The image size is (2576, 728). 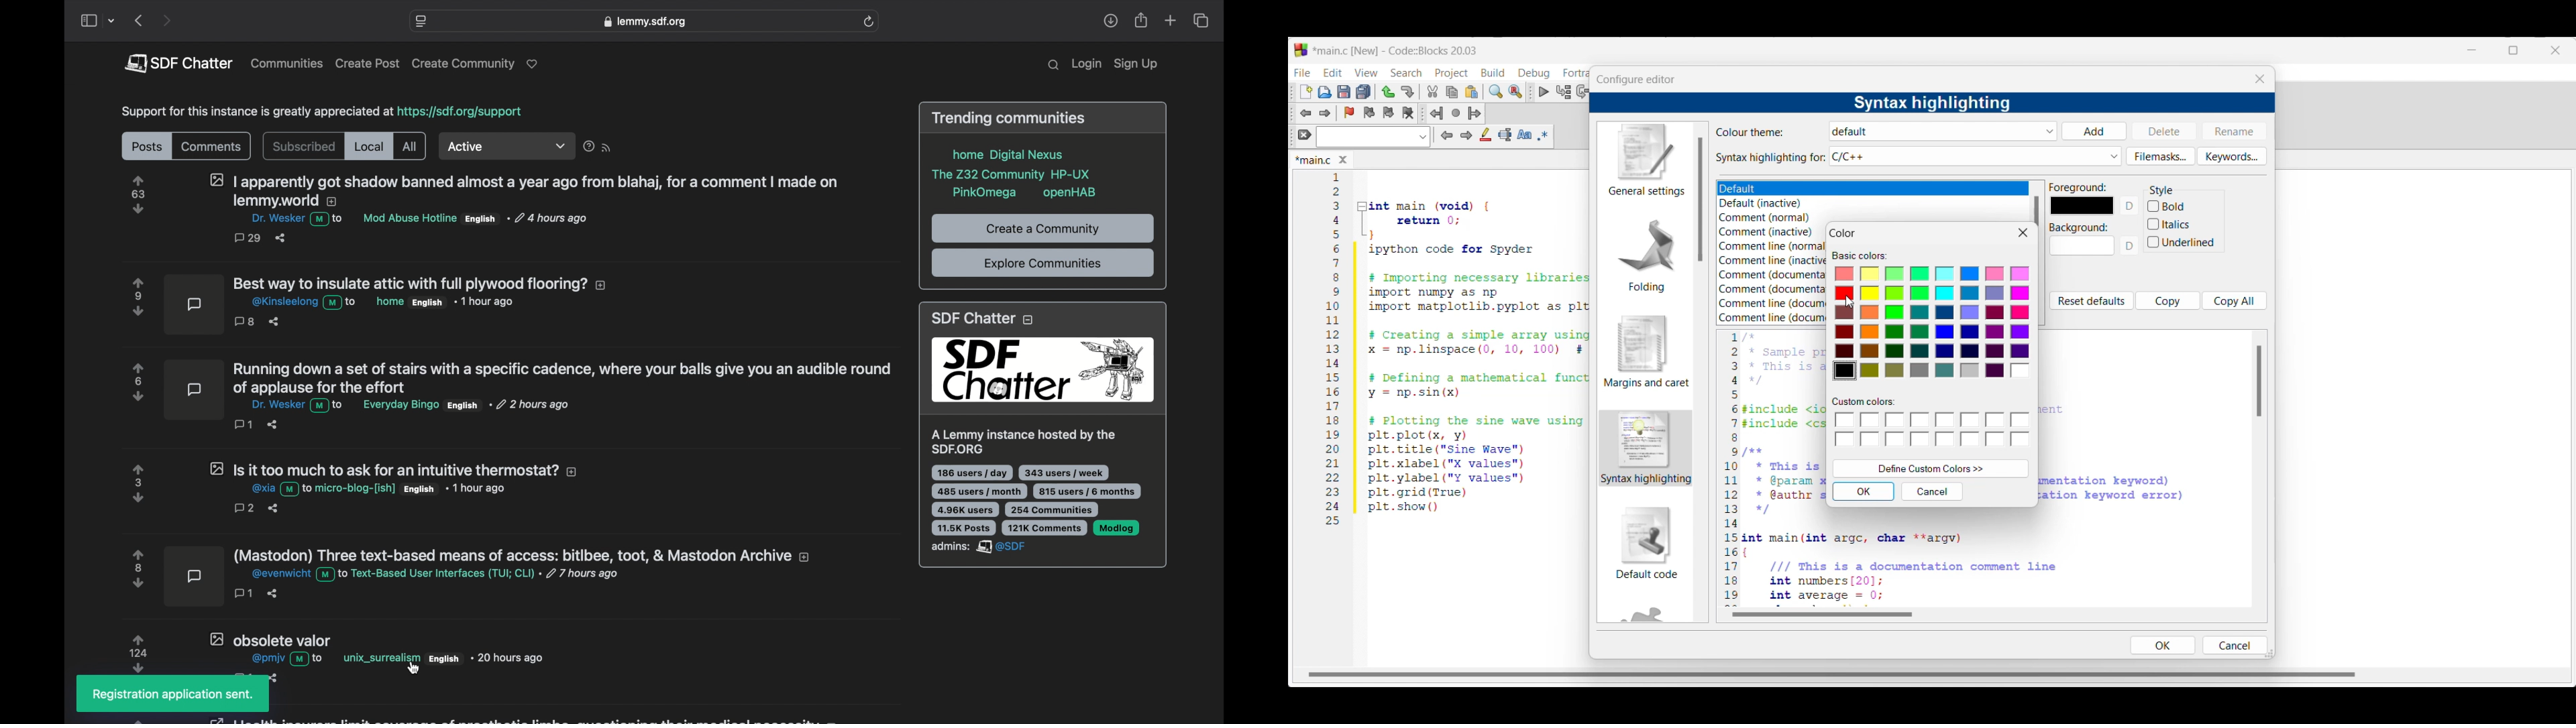 I want to click on Redo, so click(x=1407, y=92).